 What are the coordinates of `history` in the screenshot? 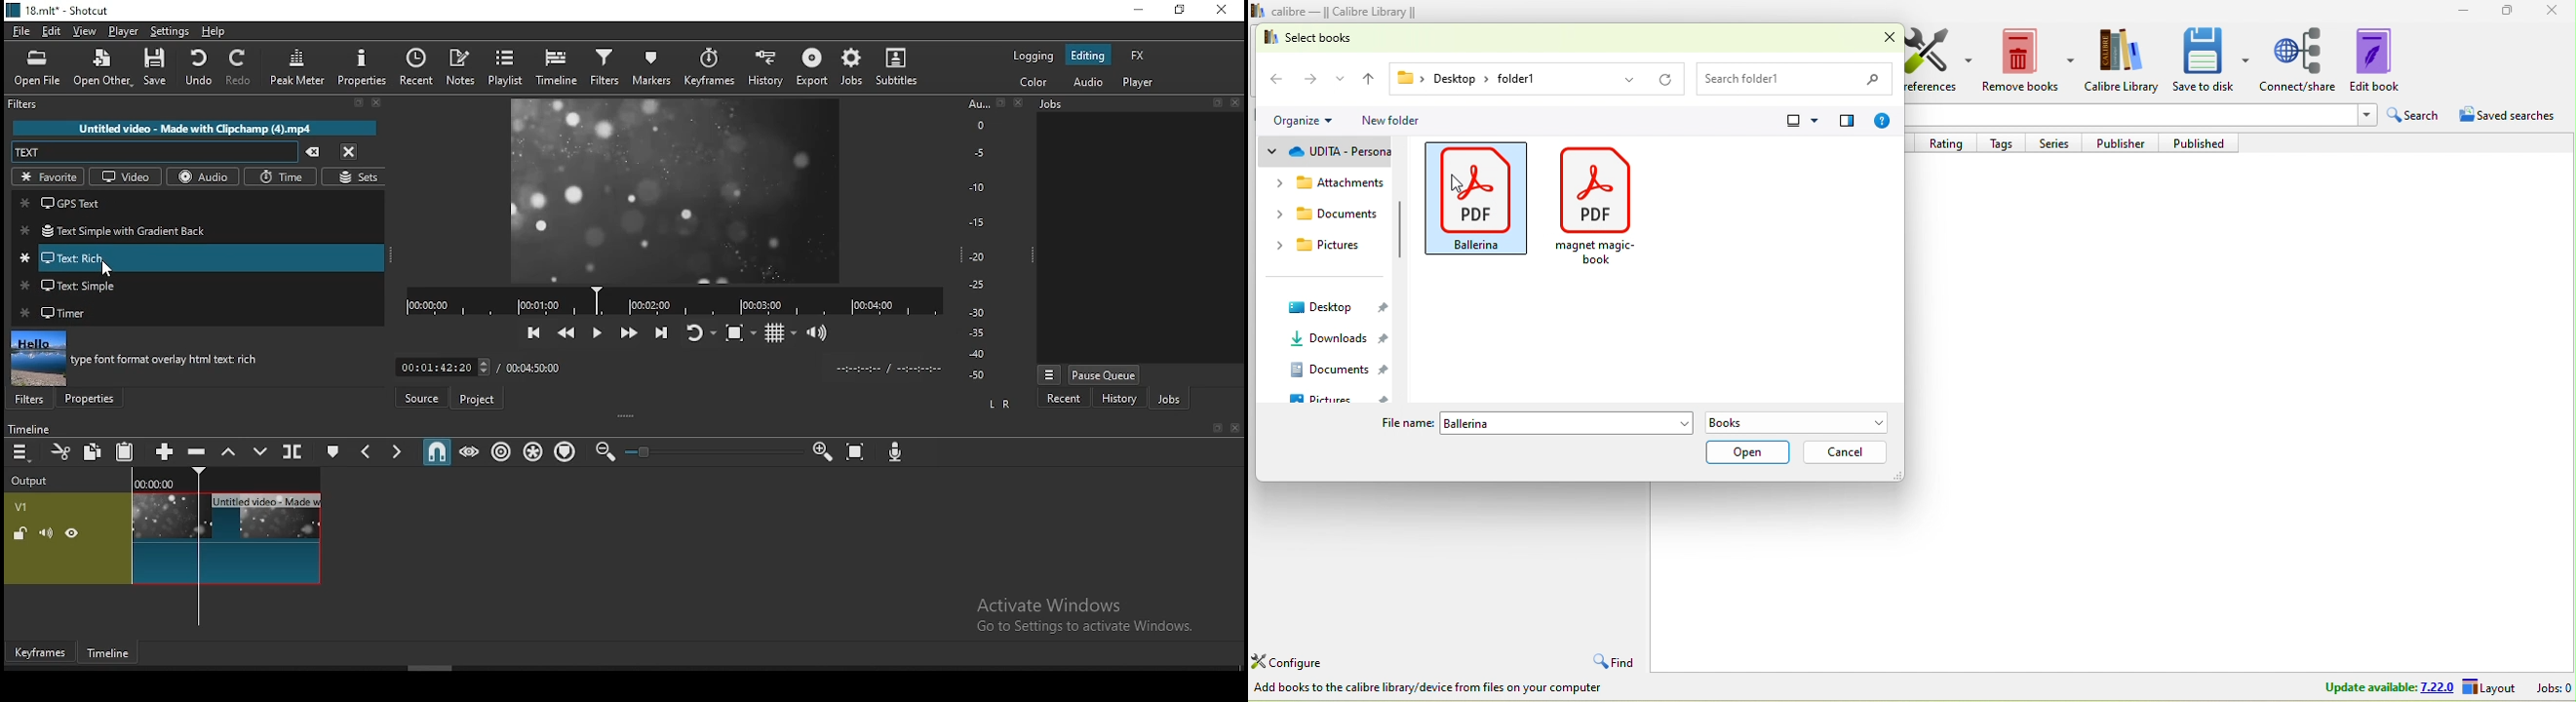 It's located at (764, 71).